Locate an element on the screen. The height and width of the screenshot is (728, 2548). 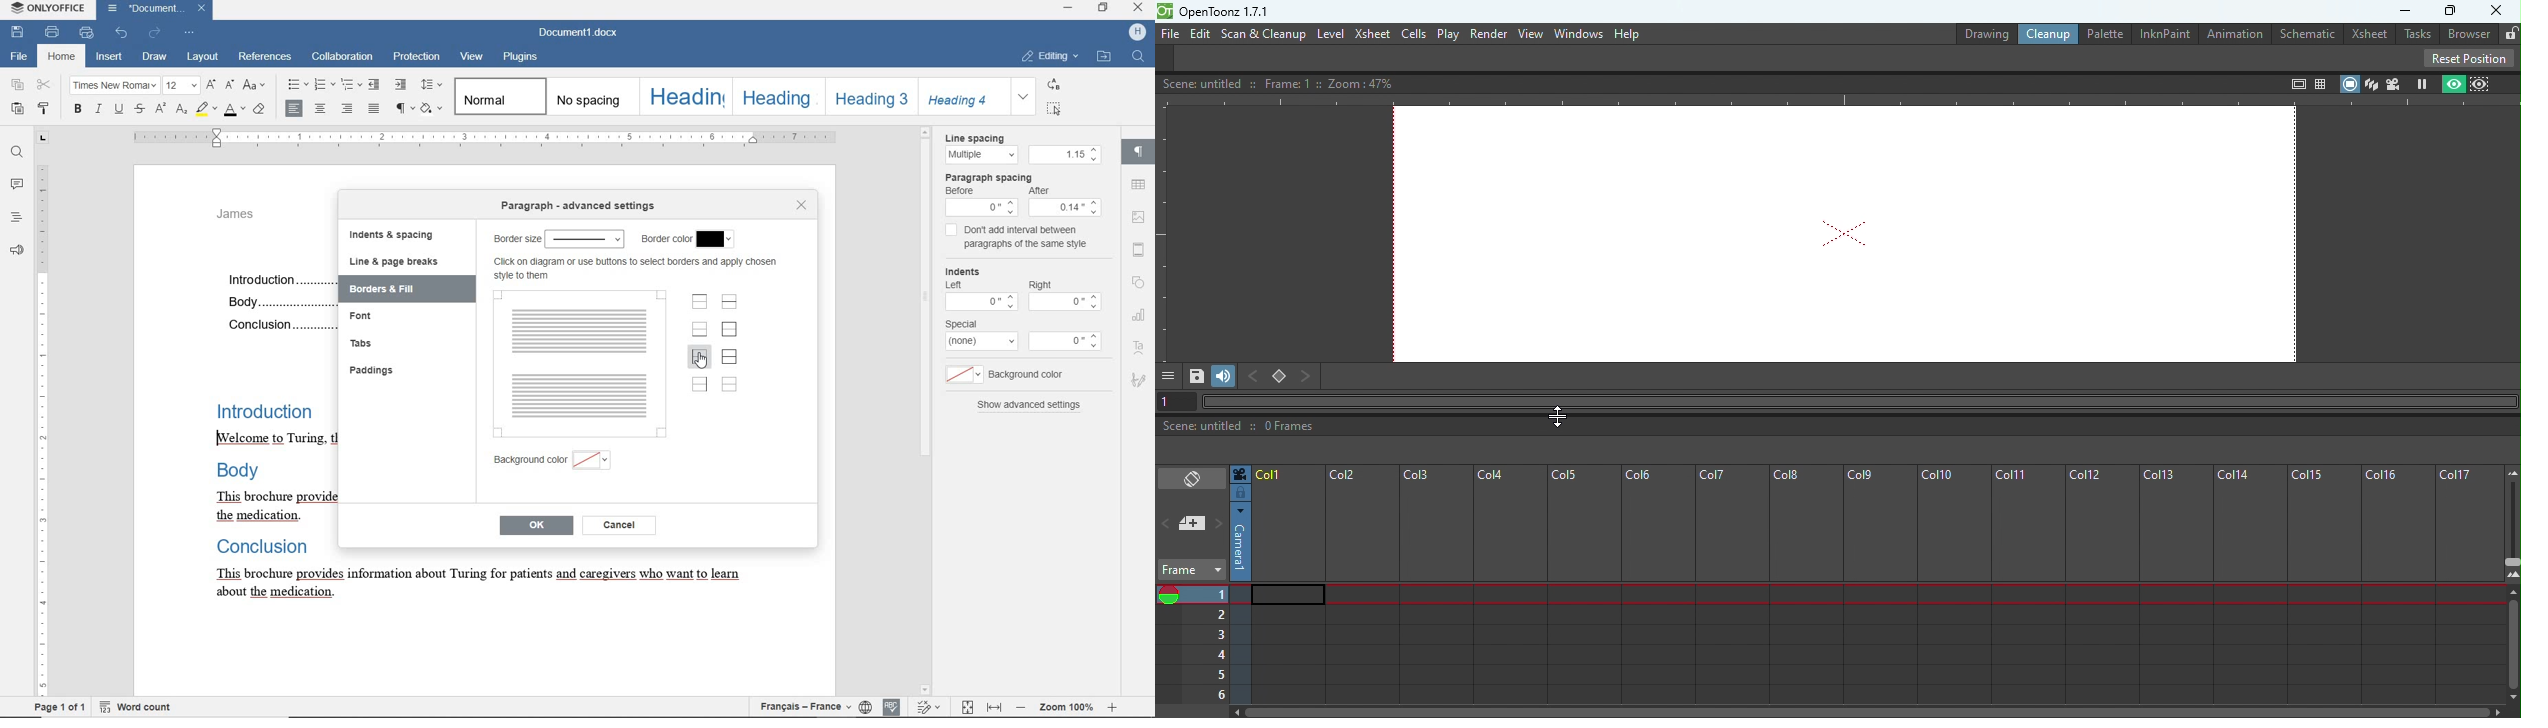
Play is located at coordinates (1448, 34).